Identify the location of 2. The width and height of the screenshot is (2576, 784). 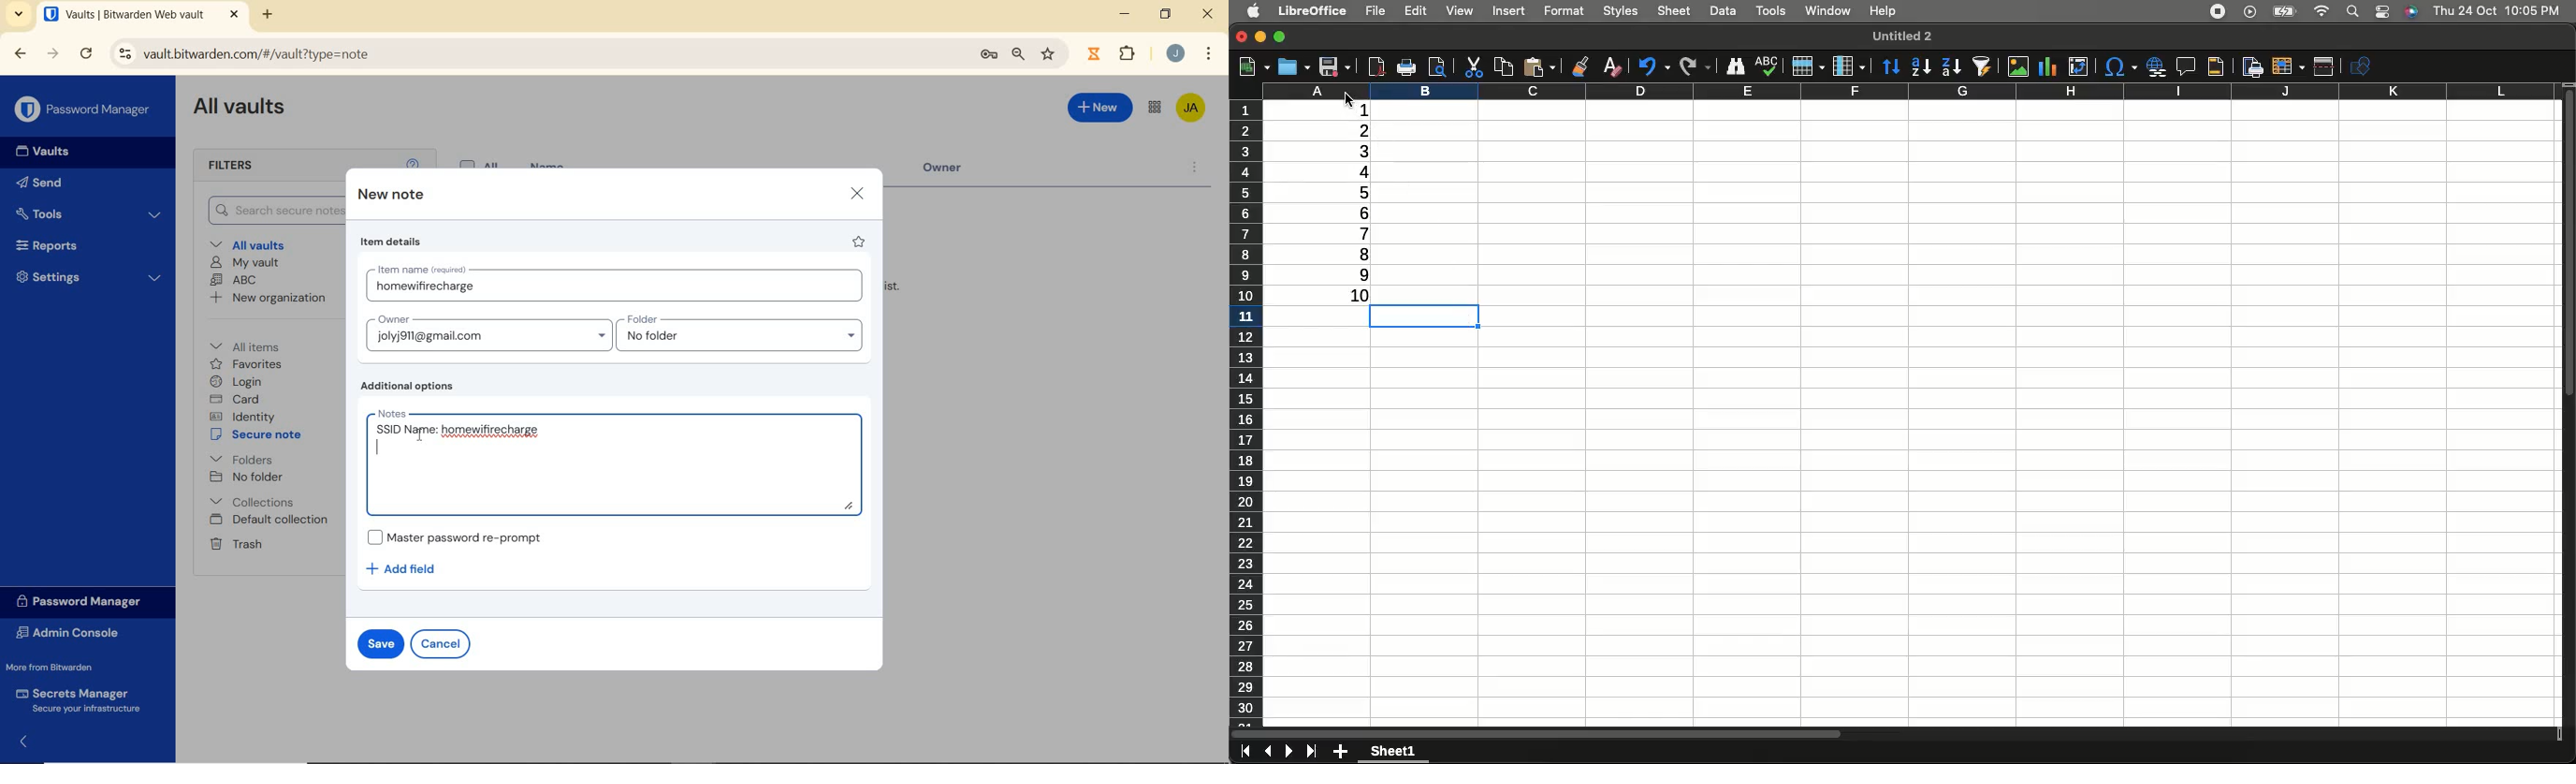
(1362, 130).